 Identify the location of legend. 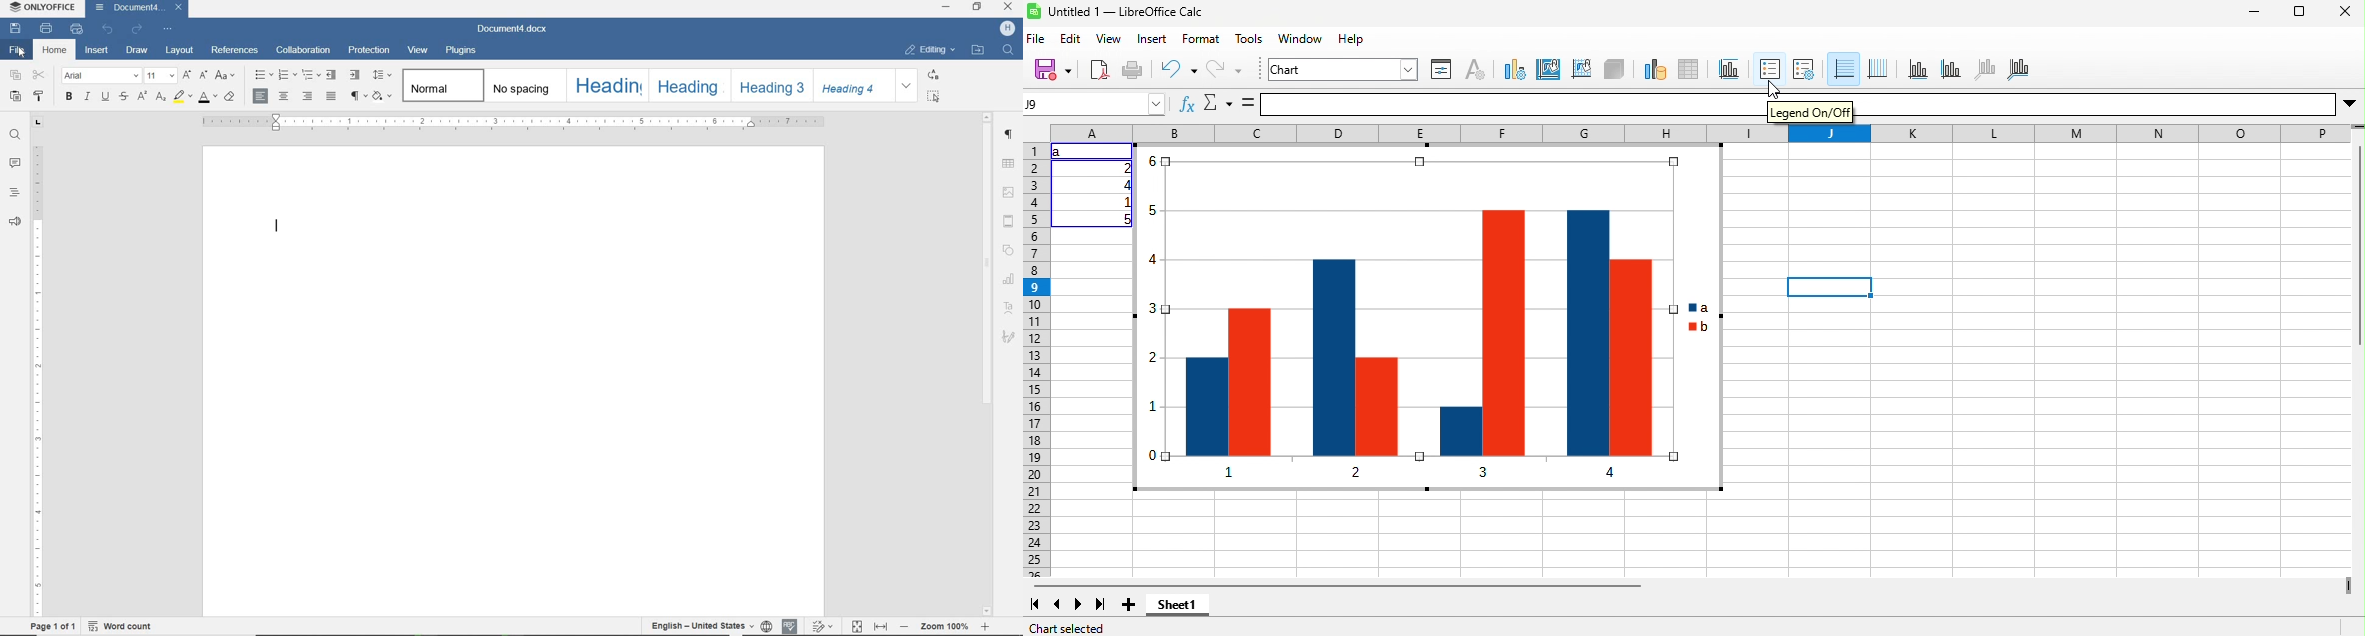
(1804, 70).